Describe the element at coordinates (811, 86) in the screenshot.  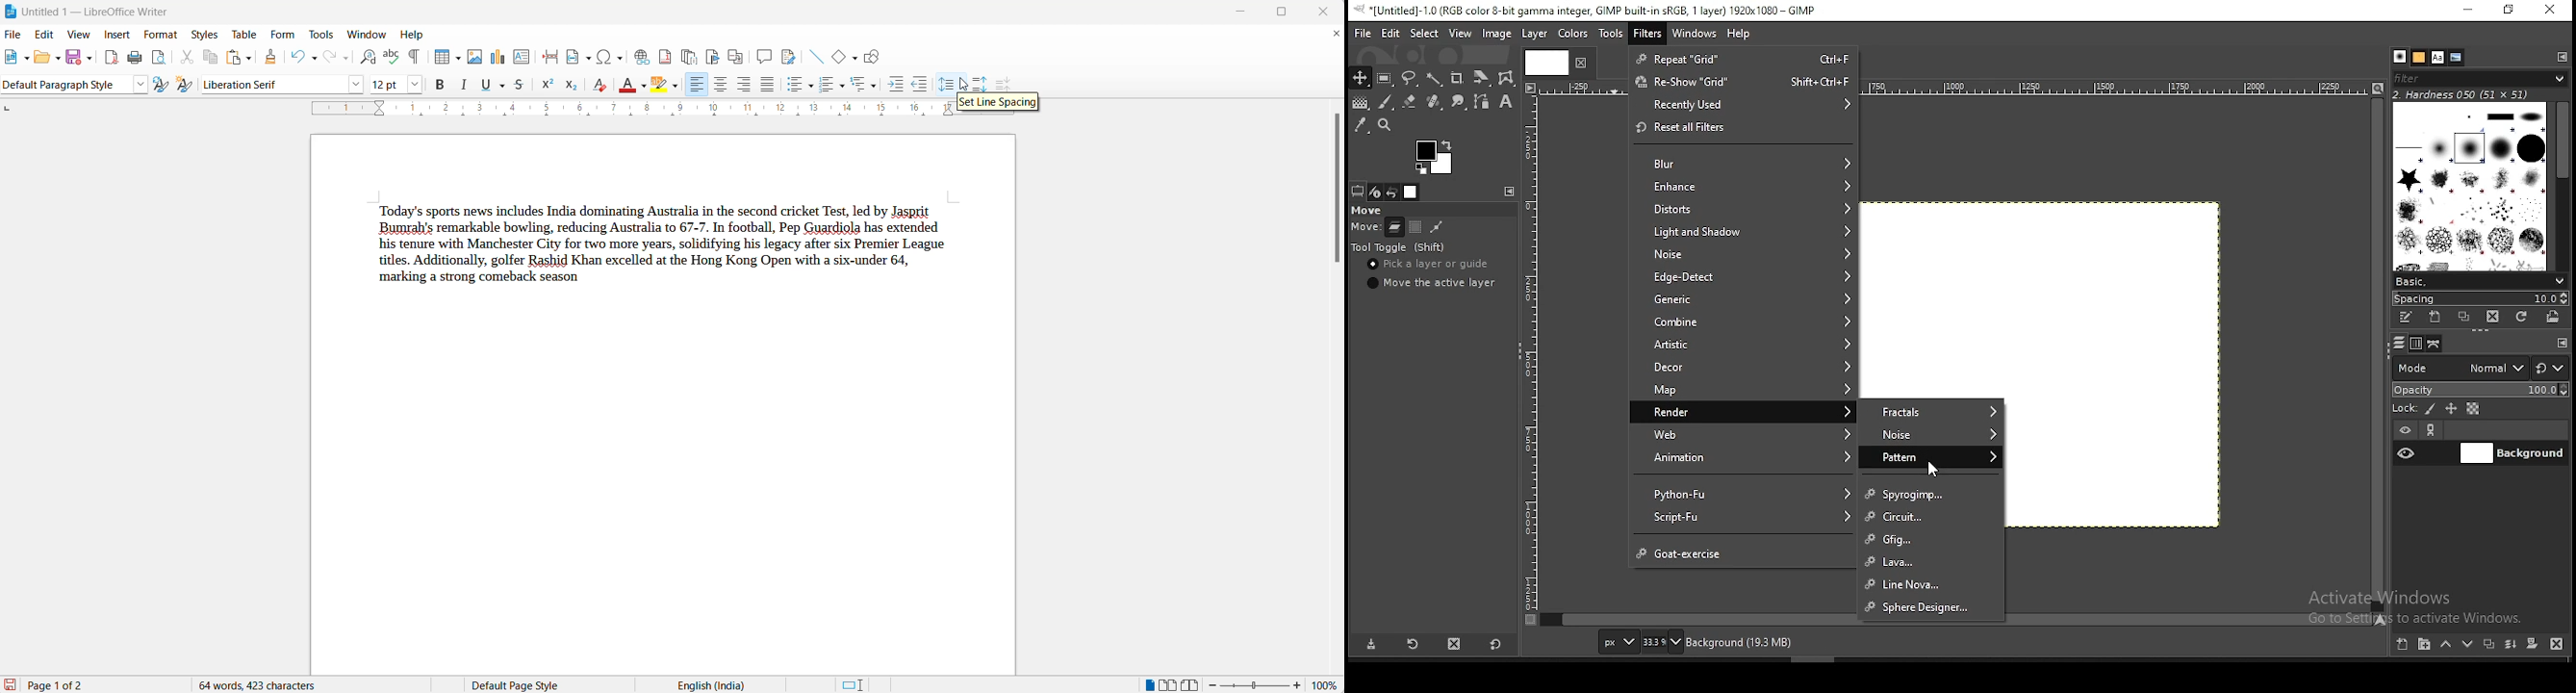
I see `toggle unordered list` at that location.